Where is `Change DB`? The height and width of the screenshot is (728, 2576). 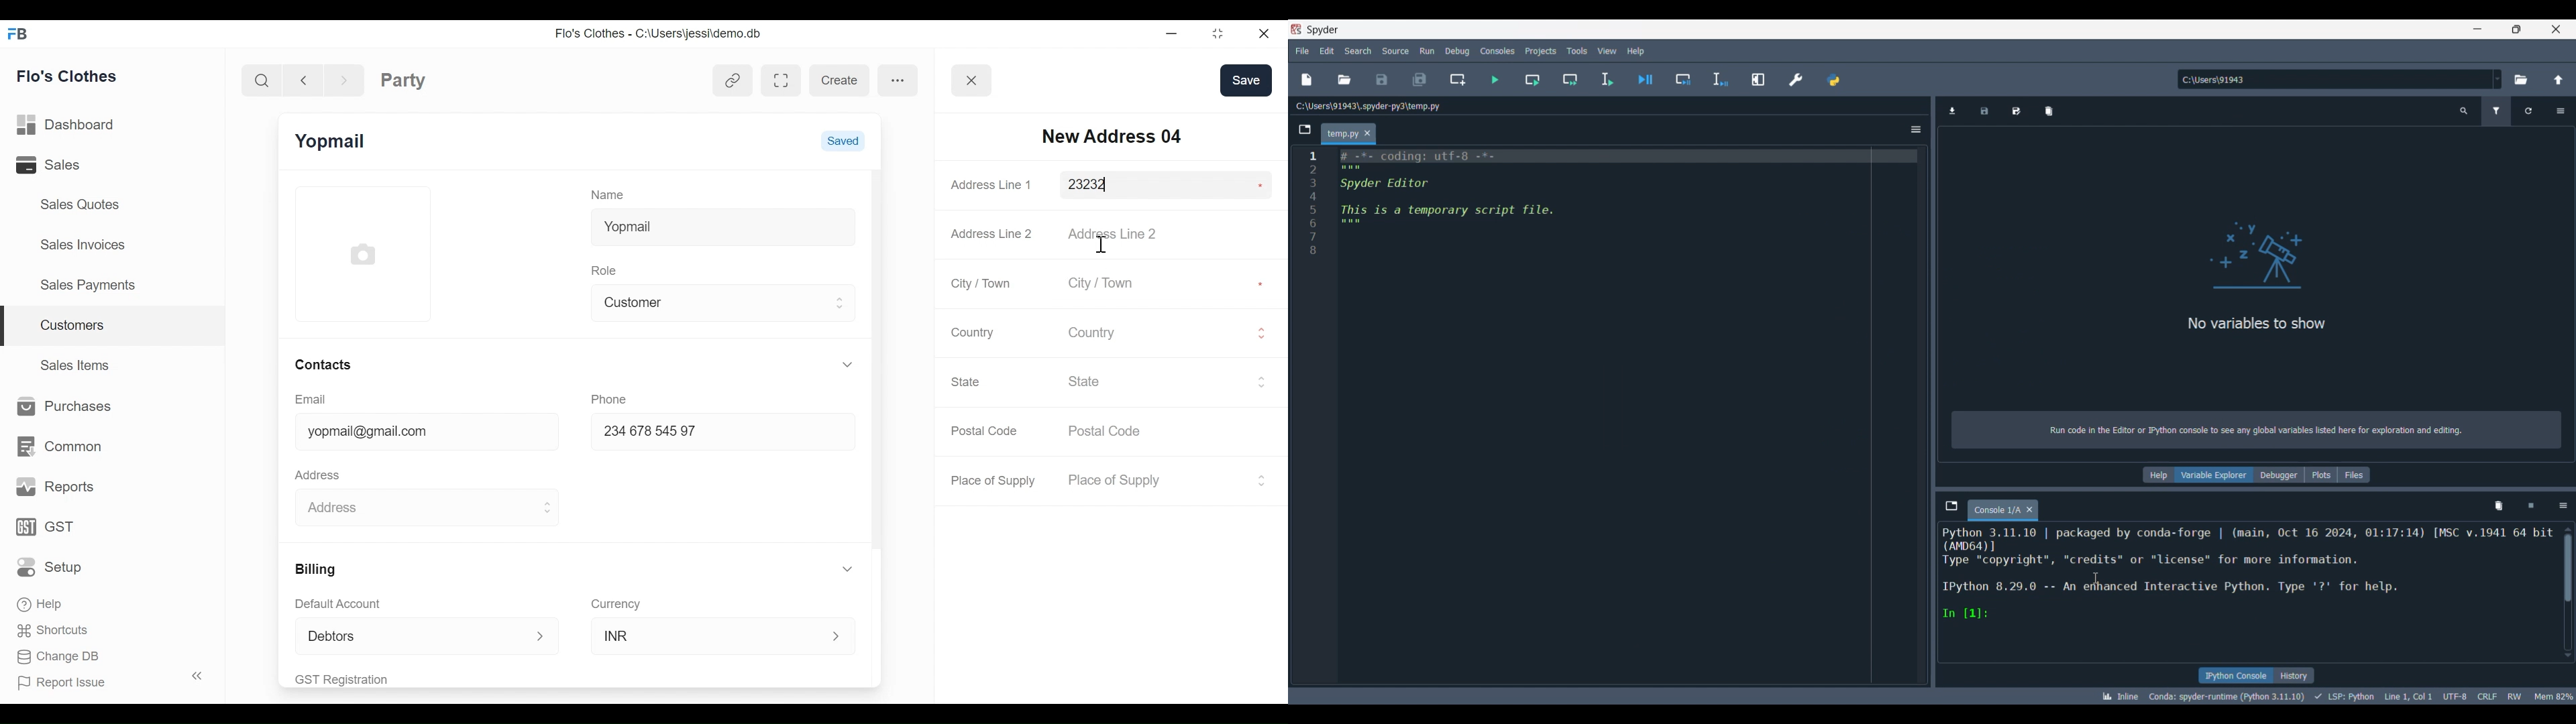 Change DB is located at coordinates (59, 658).